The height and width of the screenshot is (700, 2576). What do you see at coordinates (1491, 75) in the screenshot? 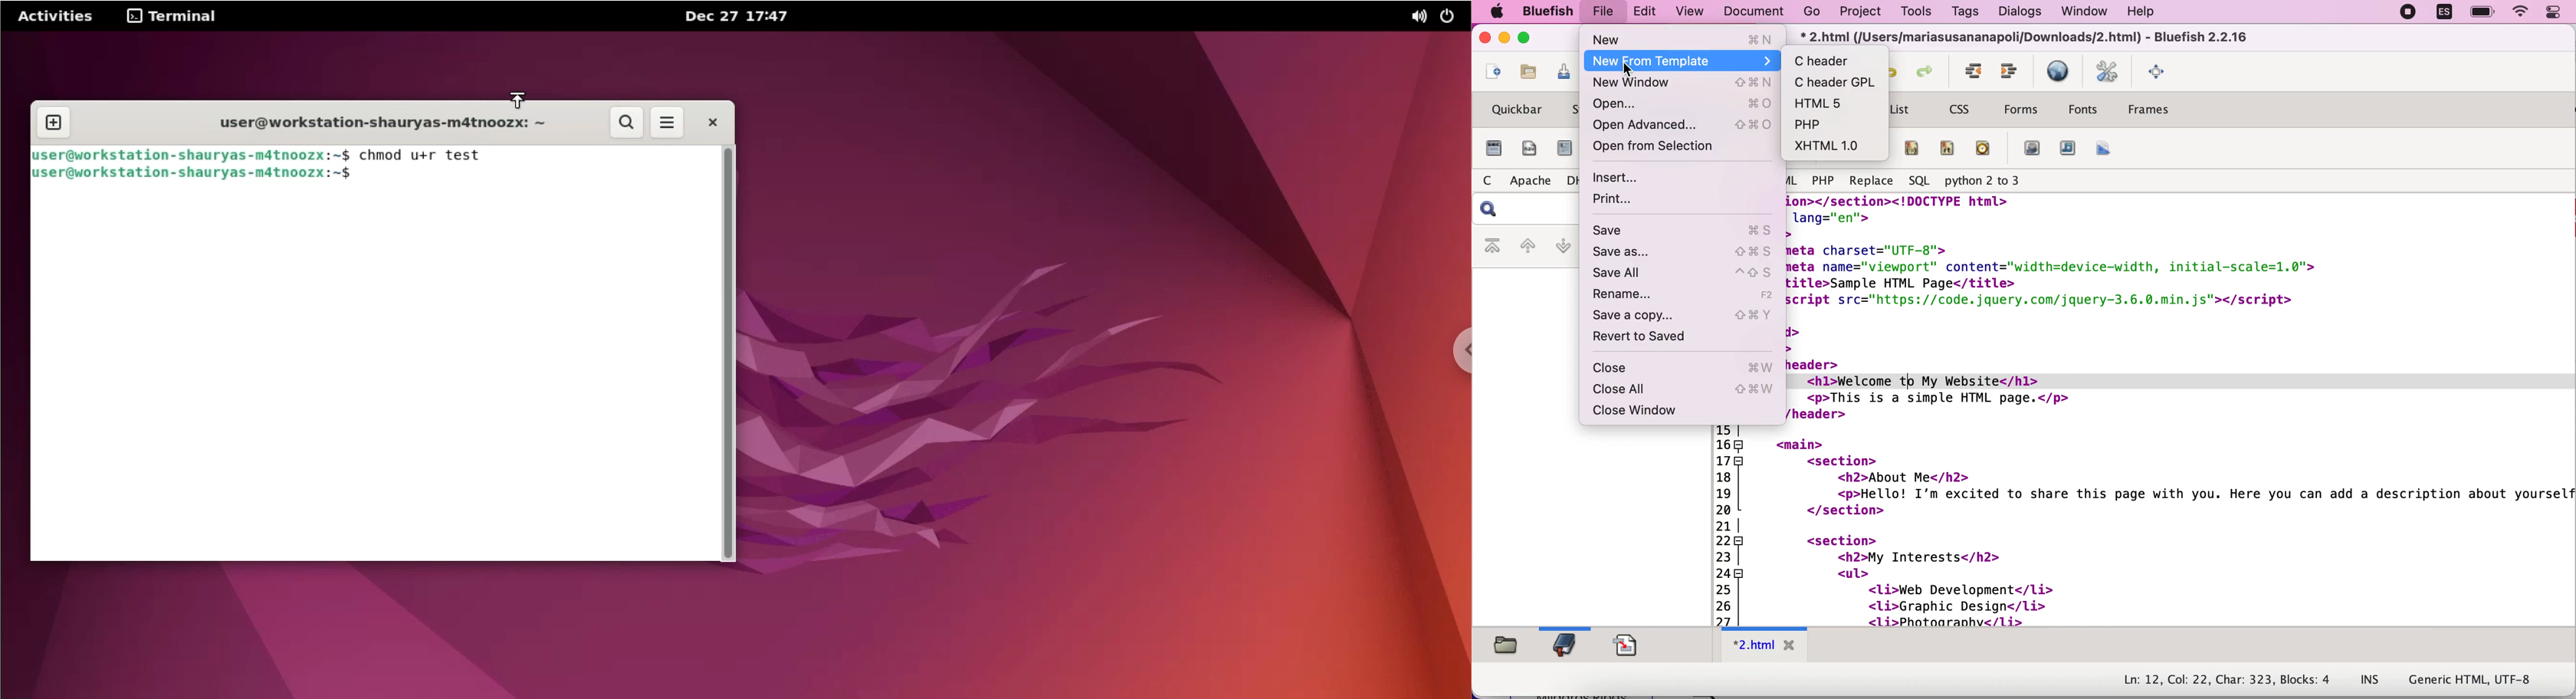
I see `new file` at bounding box center [1491, 75].